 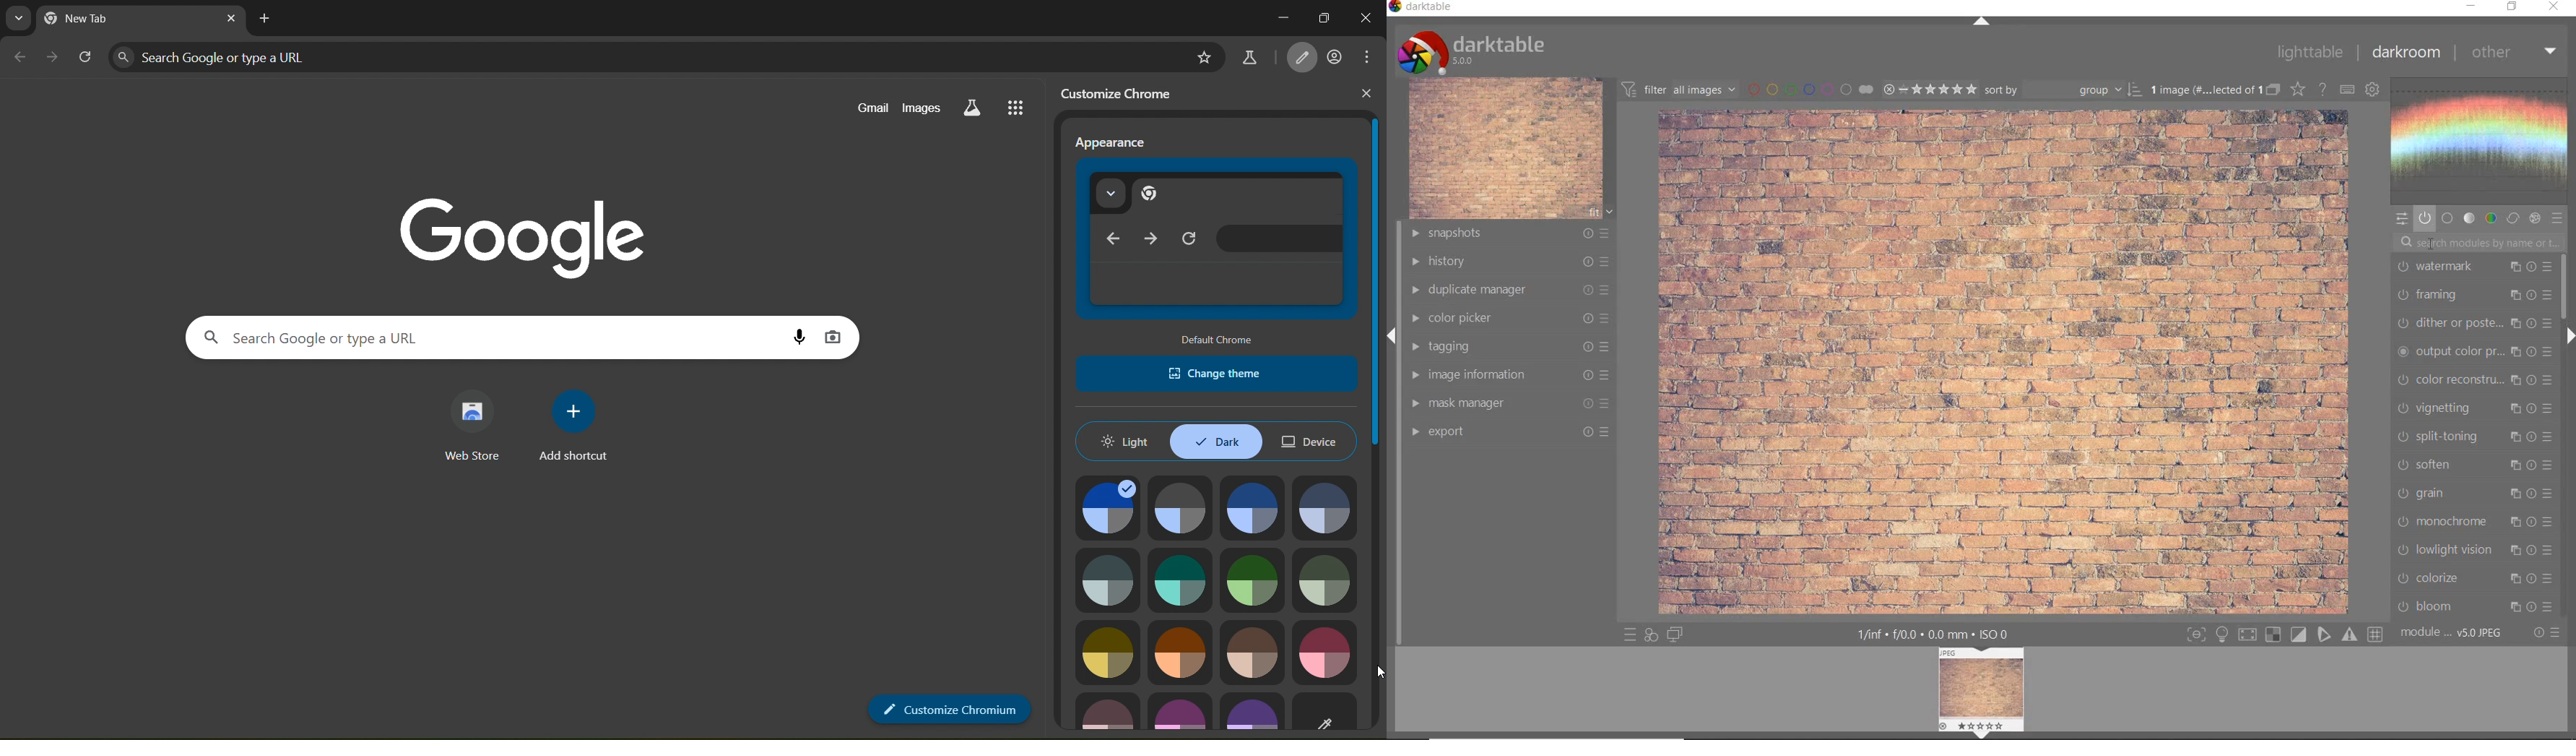 What do you see at coordinates (2475, 607) in the screenshot?
I see `bloom` at bounding box center [2475, 607].